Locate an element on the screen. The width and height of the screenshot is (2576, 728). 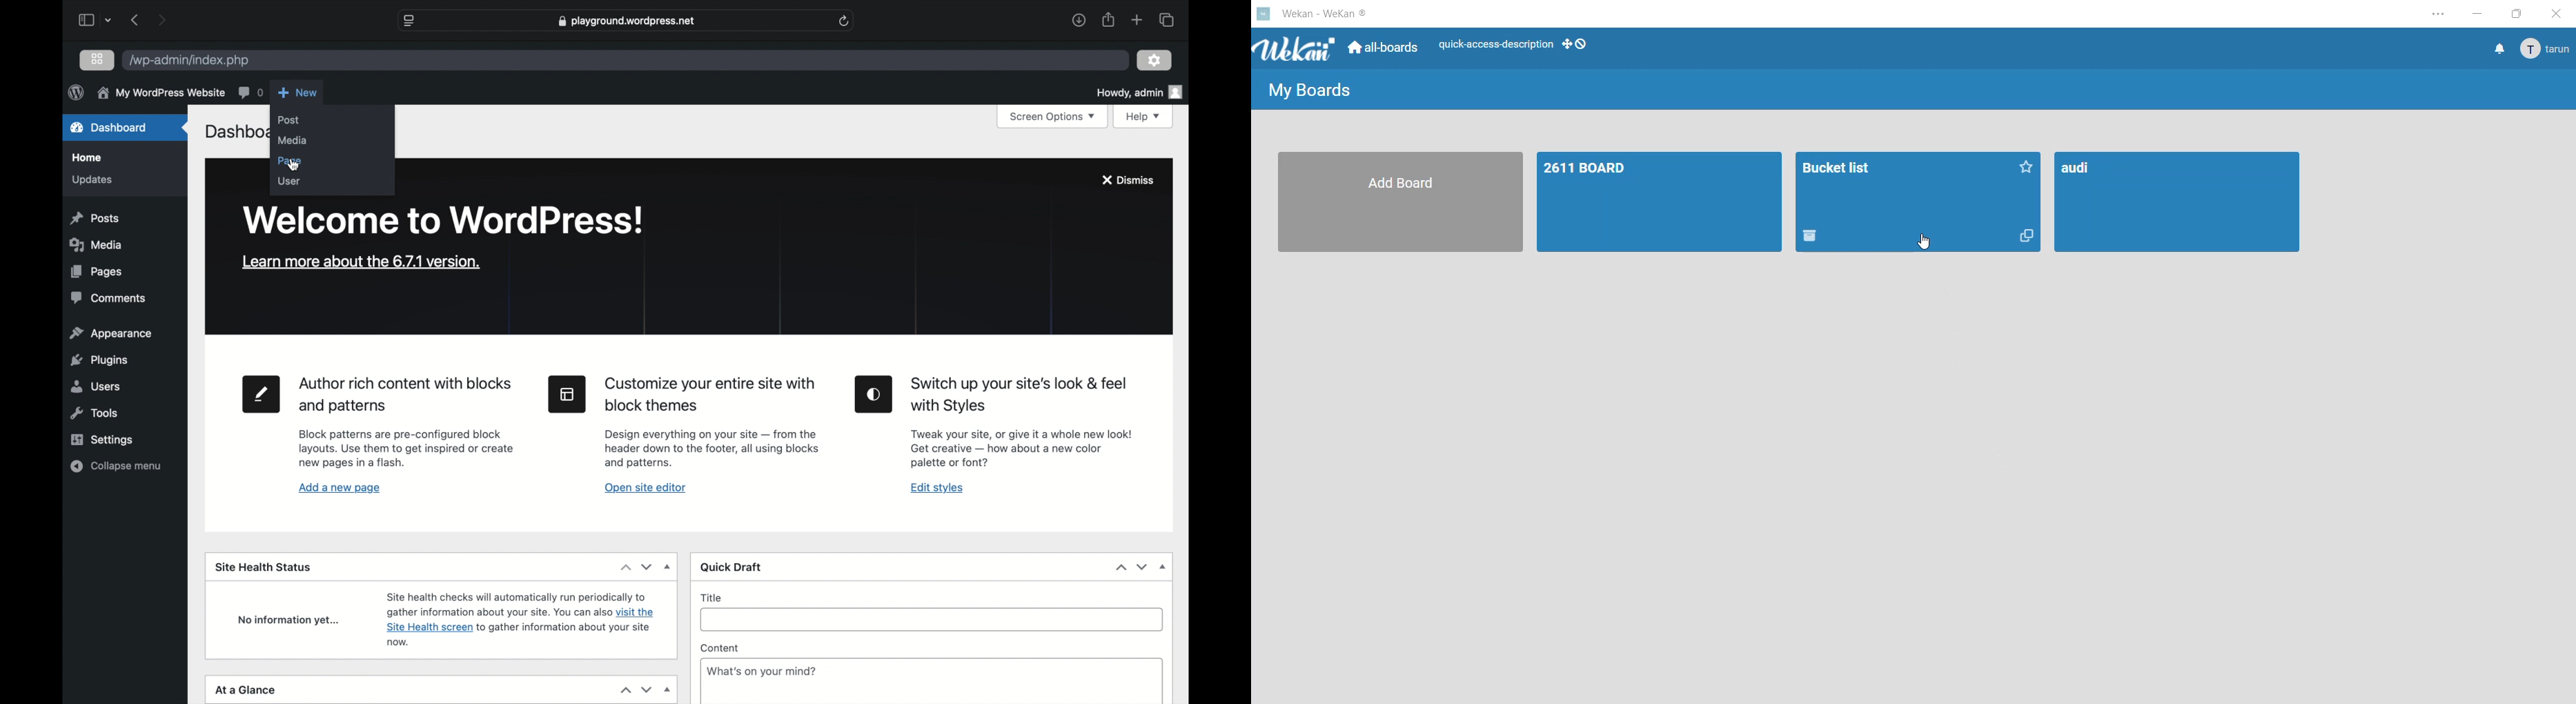
title input is located at coordinates (933, 621).